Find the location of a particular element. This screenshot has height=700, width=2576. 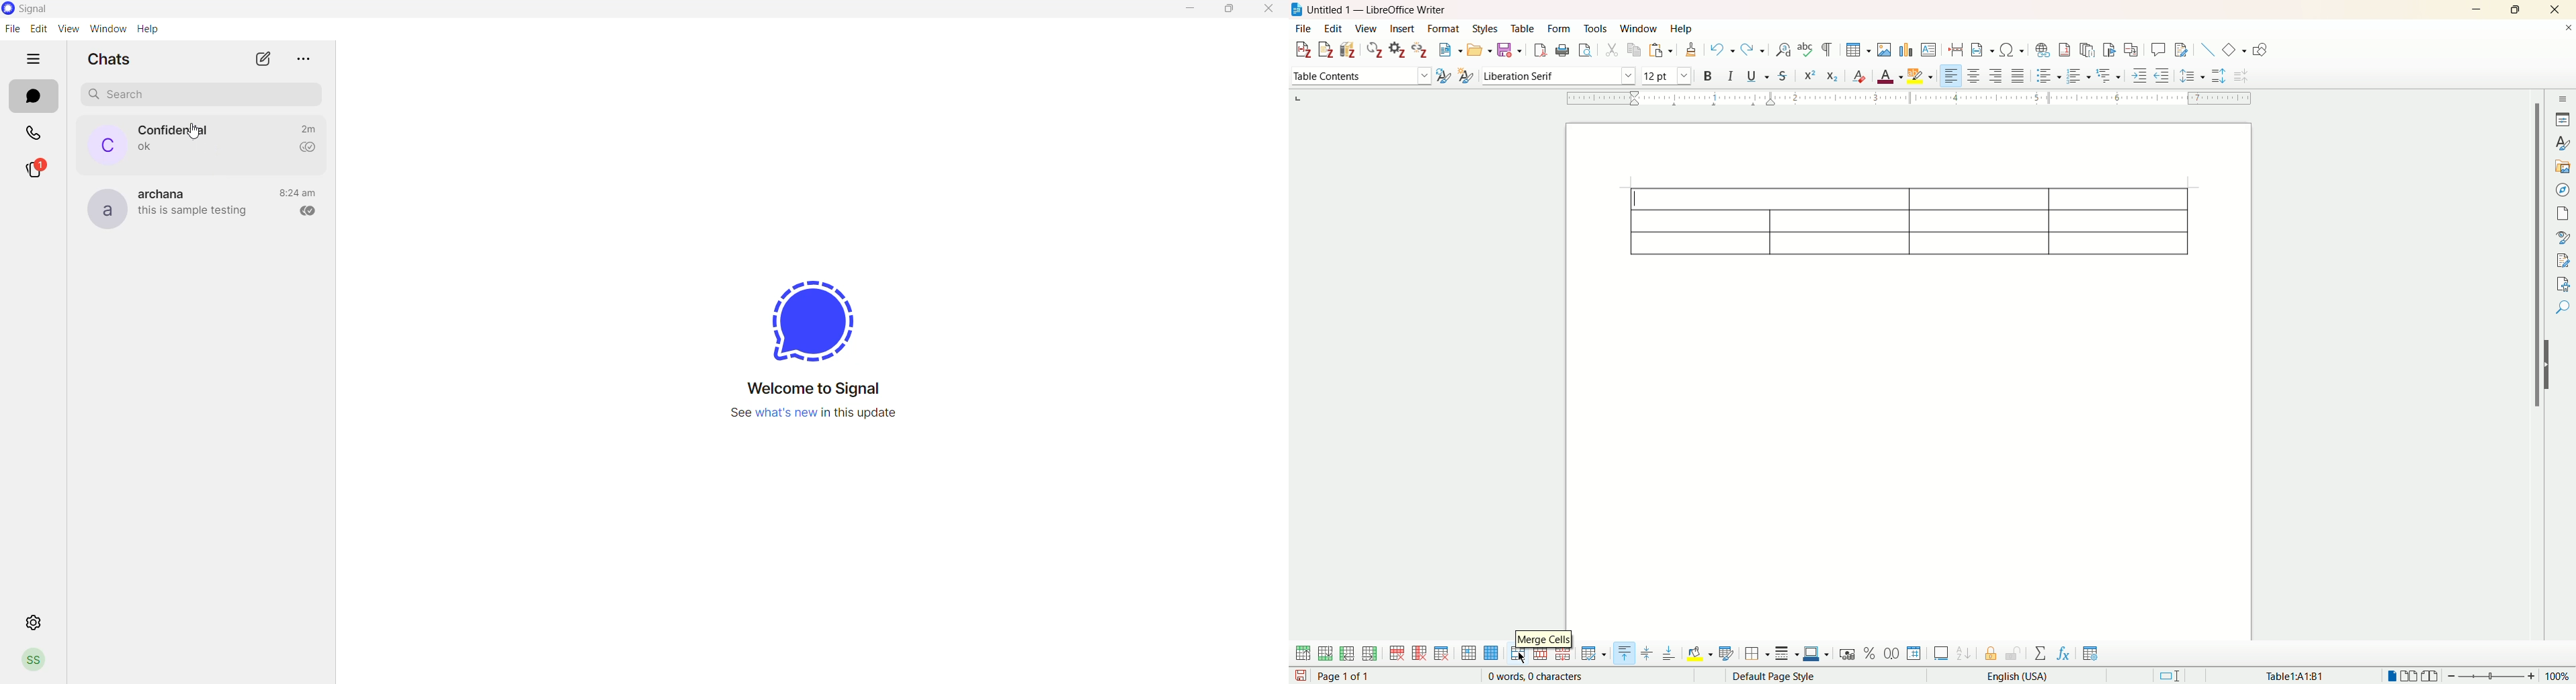

manage changes is located at coordinates (2561, 261).